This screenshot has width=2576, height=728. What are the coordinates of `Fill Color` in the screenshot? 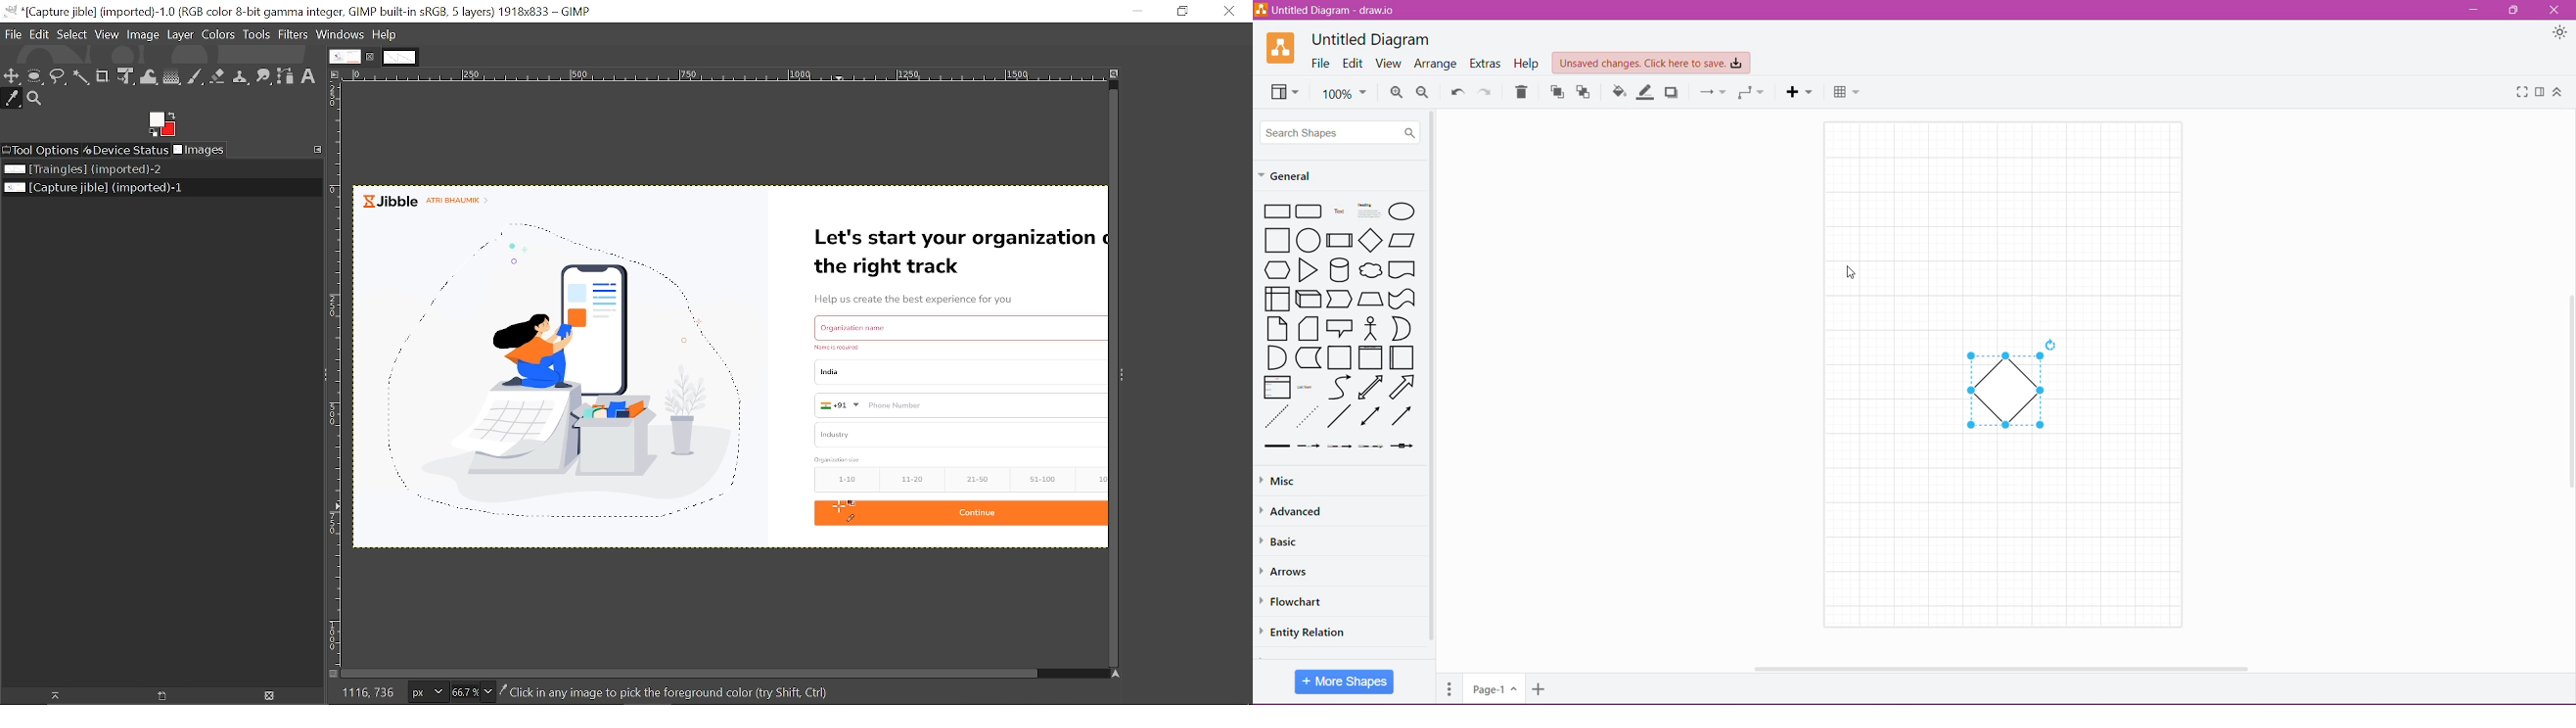 It's located at (1619, 90).